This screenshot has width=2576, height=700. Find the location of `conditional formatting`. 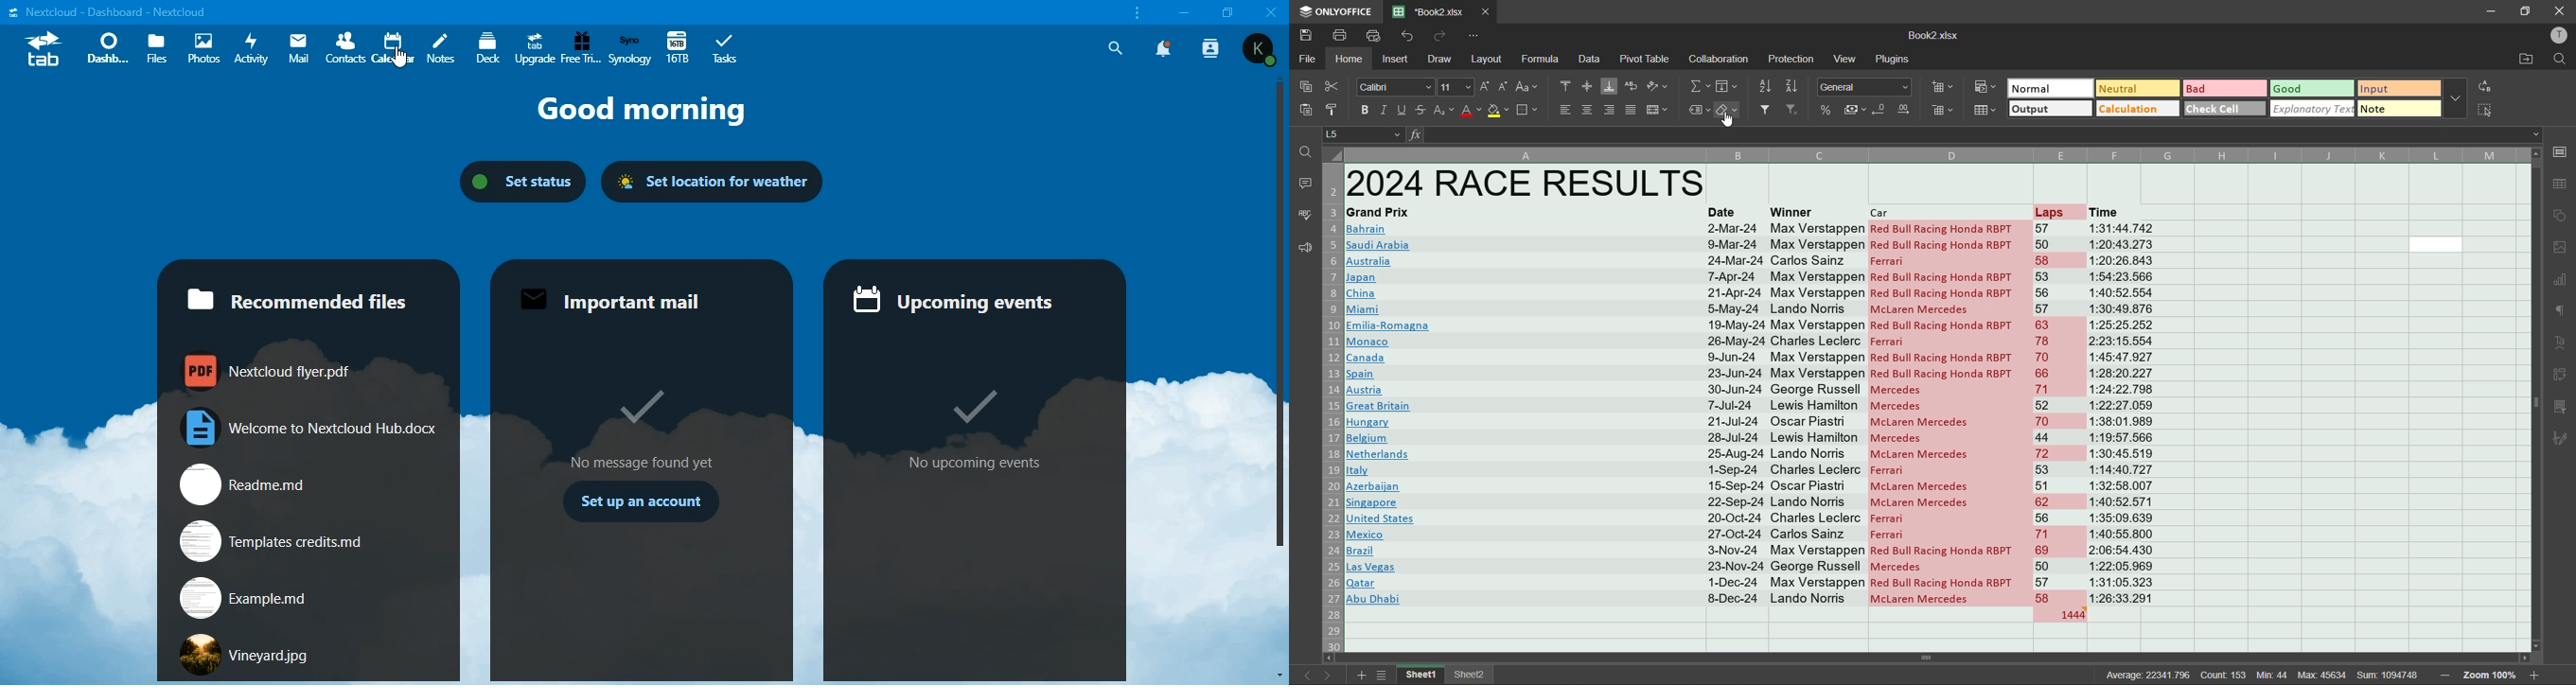

conditional formatting is located at coordinates (1983, 86).